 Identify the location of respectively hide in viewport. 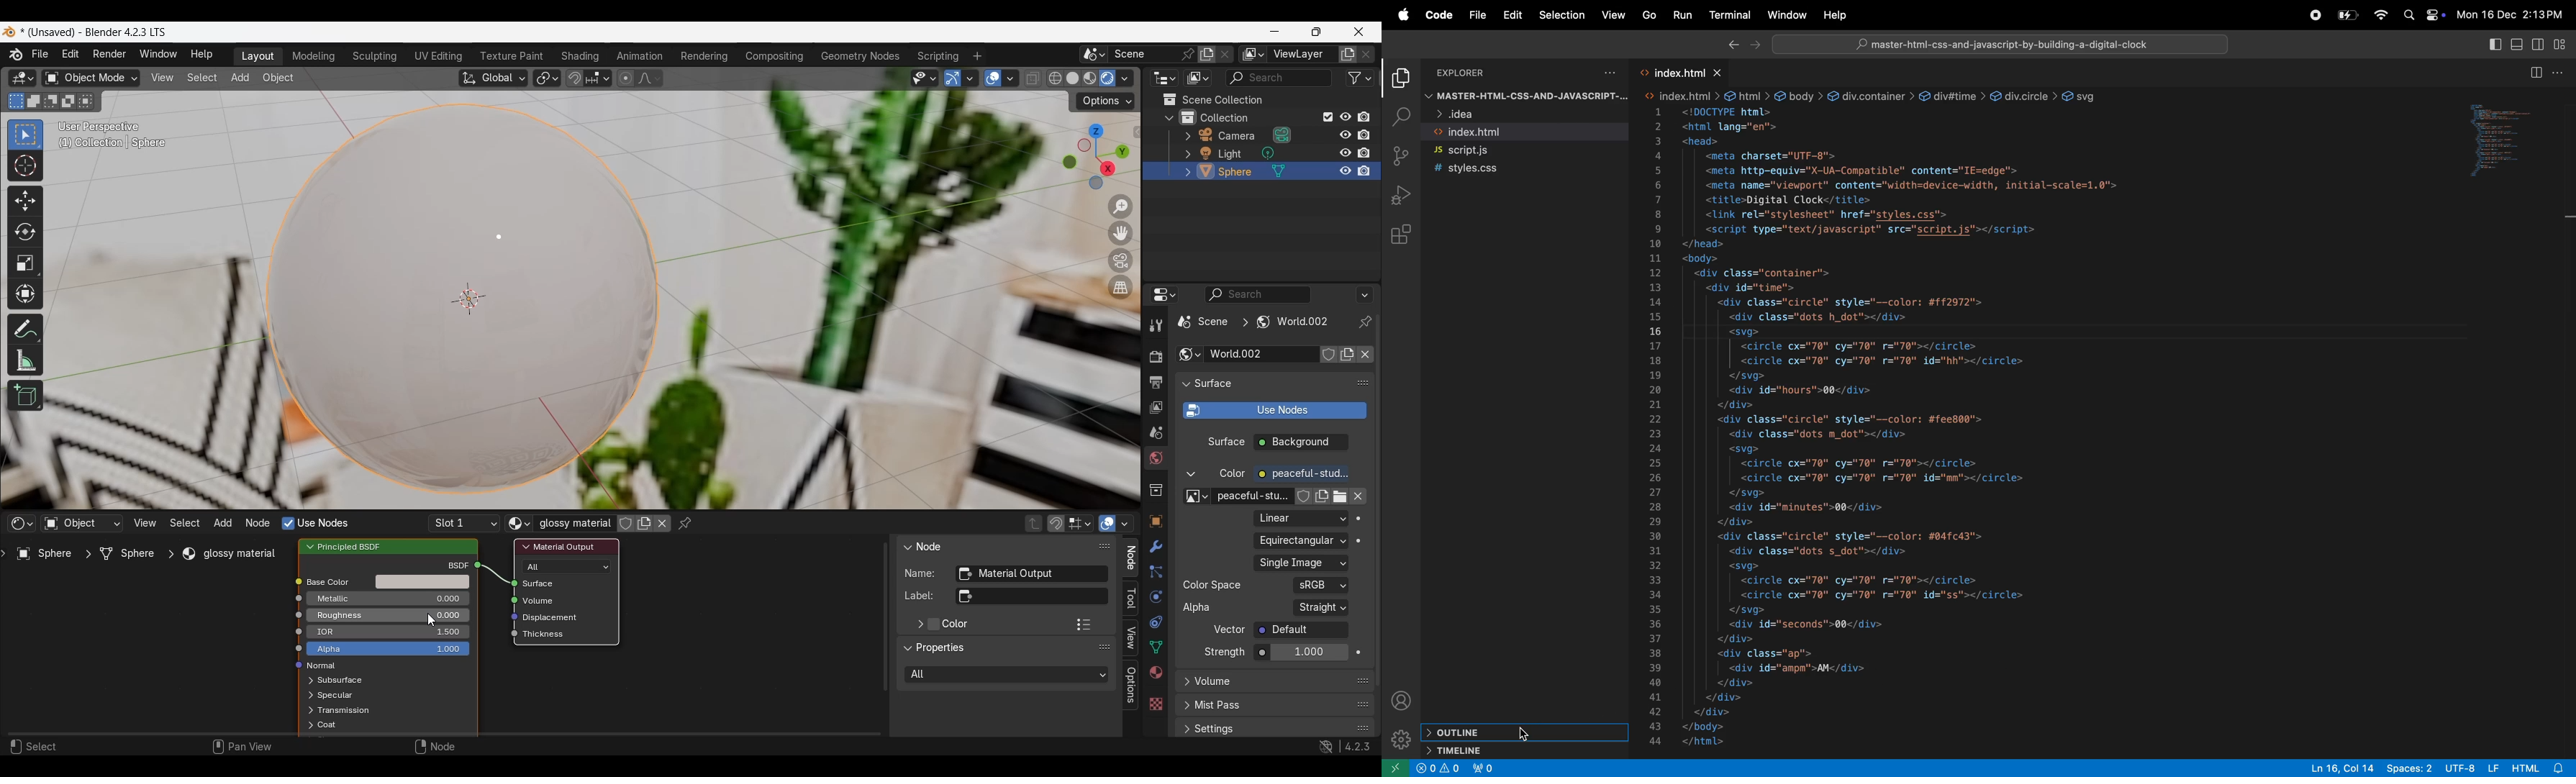
(1344, 134).